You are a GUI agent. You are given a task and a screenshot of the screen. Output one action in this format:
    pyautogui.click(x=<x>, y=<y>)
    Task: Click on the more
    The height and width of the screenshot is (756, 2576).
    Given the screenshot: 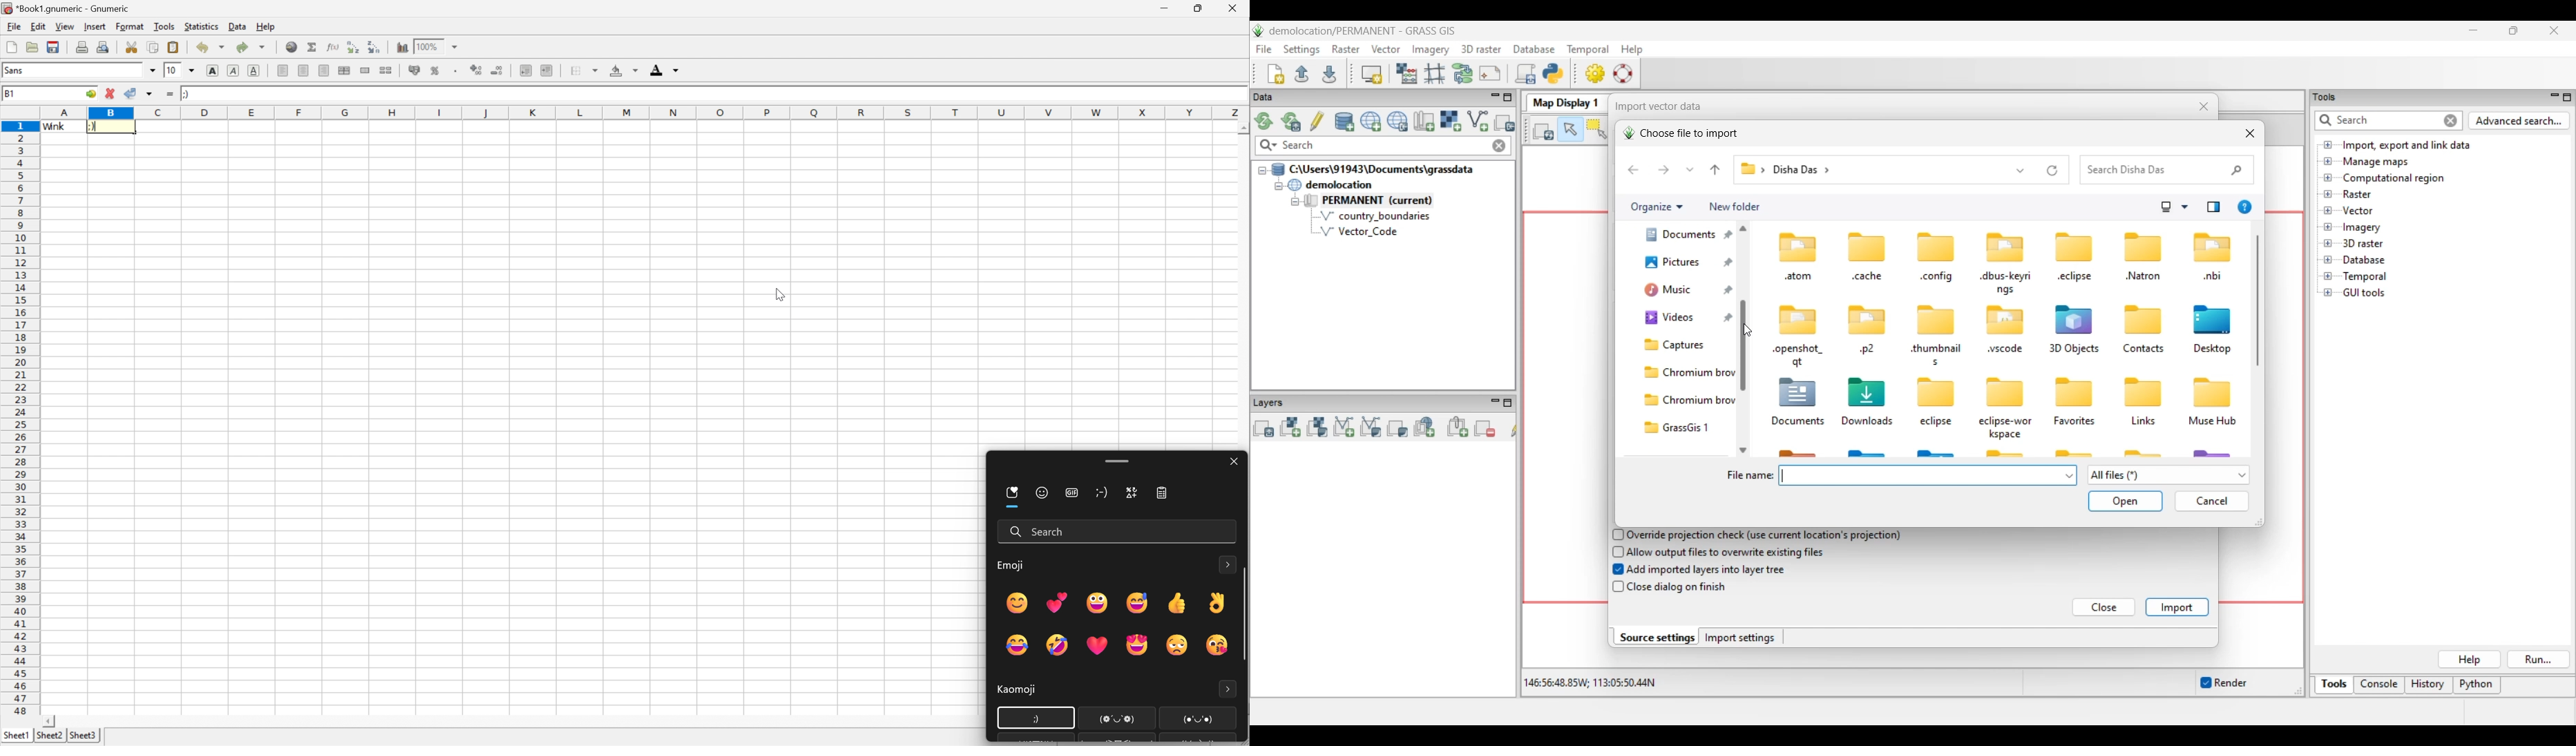 What is the action you would take?
    pyautogui.click(x=1229, y=688)
    